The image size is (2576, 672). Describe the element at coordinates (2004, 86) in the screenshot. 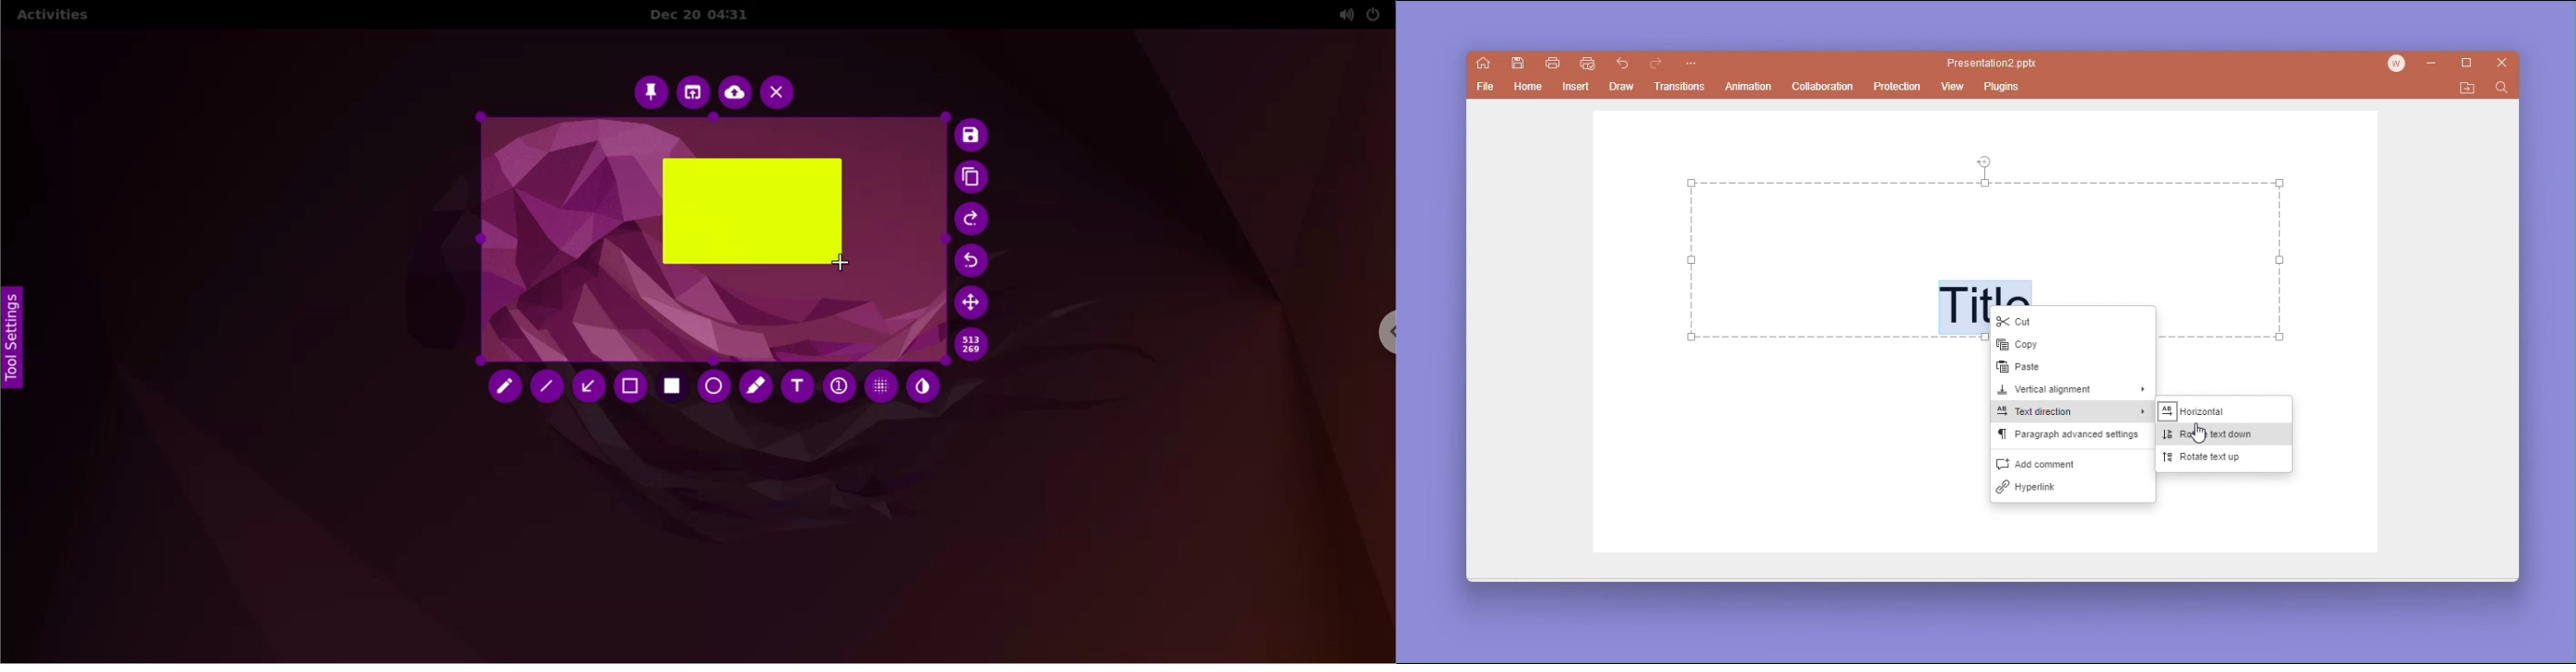

I see `plugins` at that location.